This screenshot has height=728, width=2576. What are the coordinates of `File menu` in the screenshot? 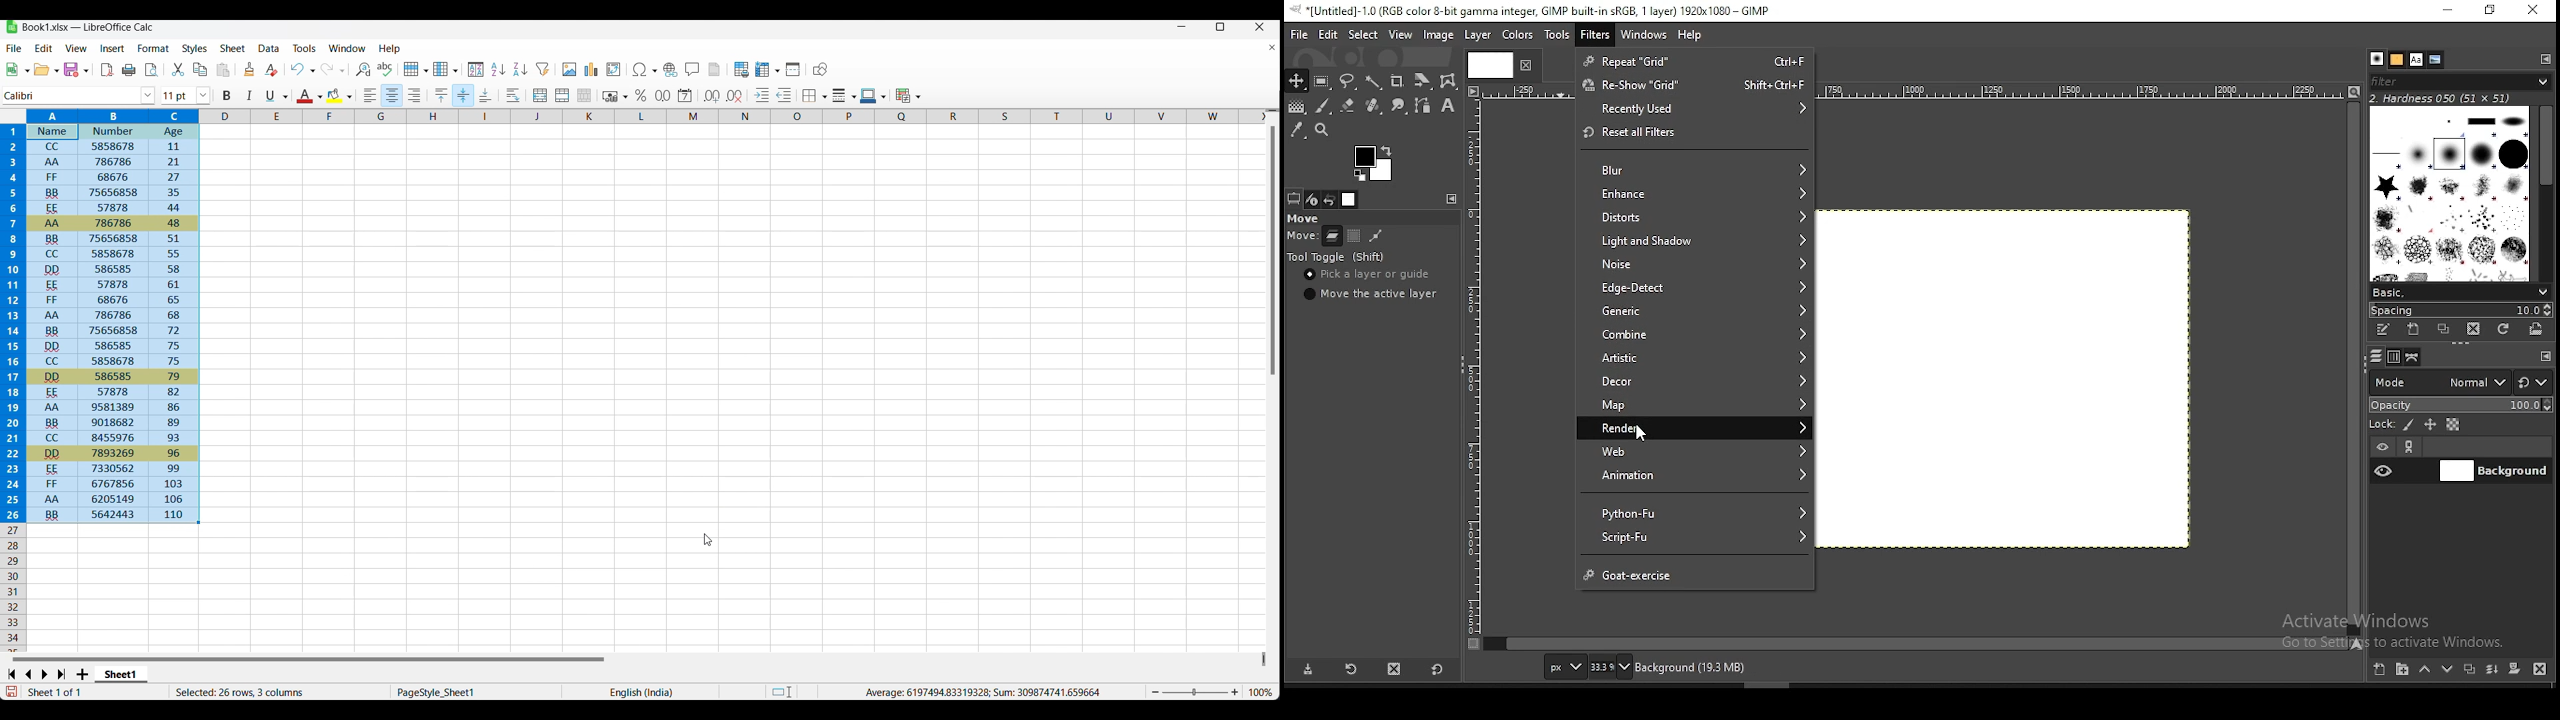 It's located at (15, 48).